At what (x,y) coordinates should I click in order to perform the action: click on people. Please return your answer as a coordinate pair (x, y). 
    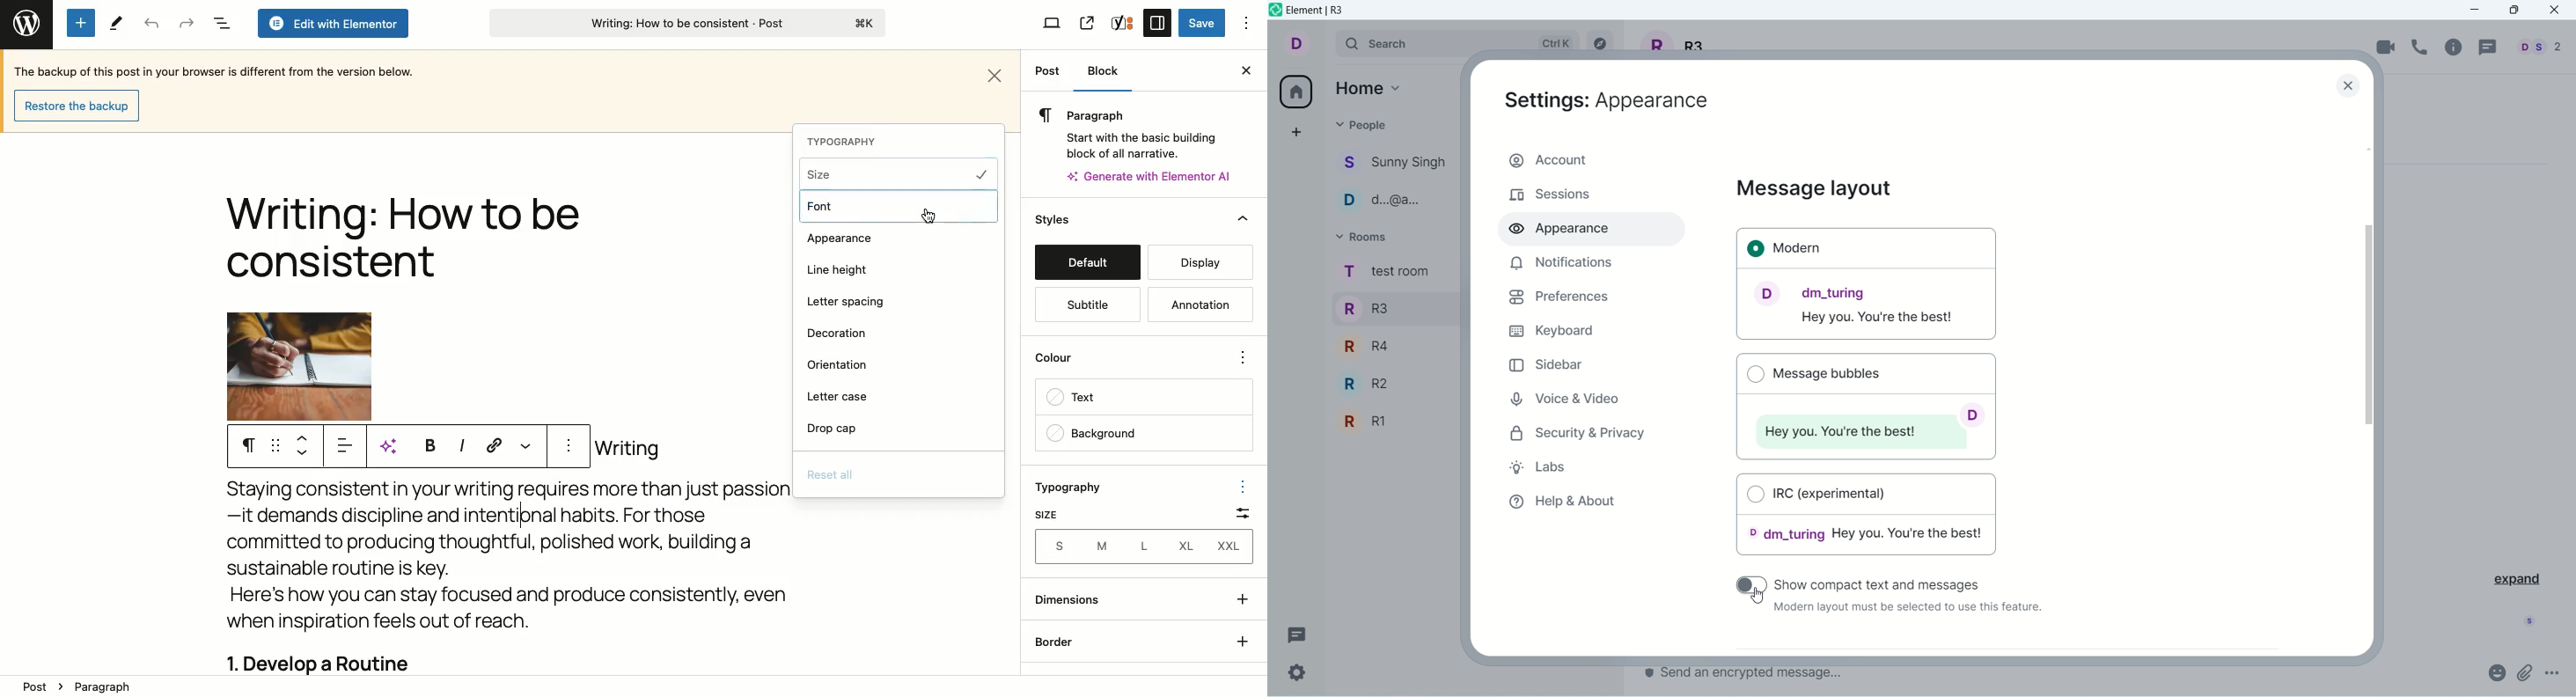
    Looking at the image, I should click on (1364, 124).